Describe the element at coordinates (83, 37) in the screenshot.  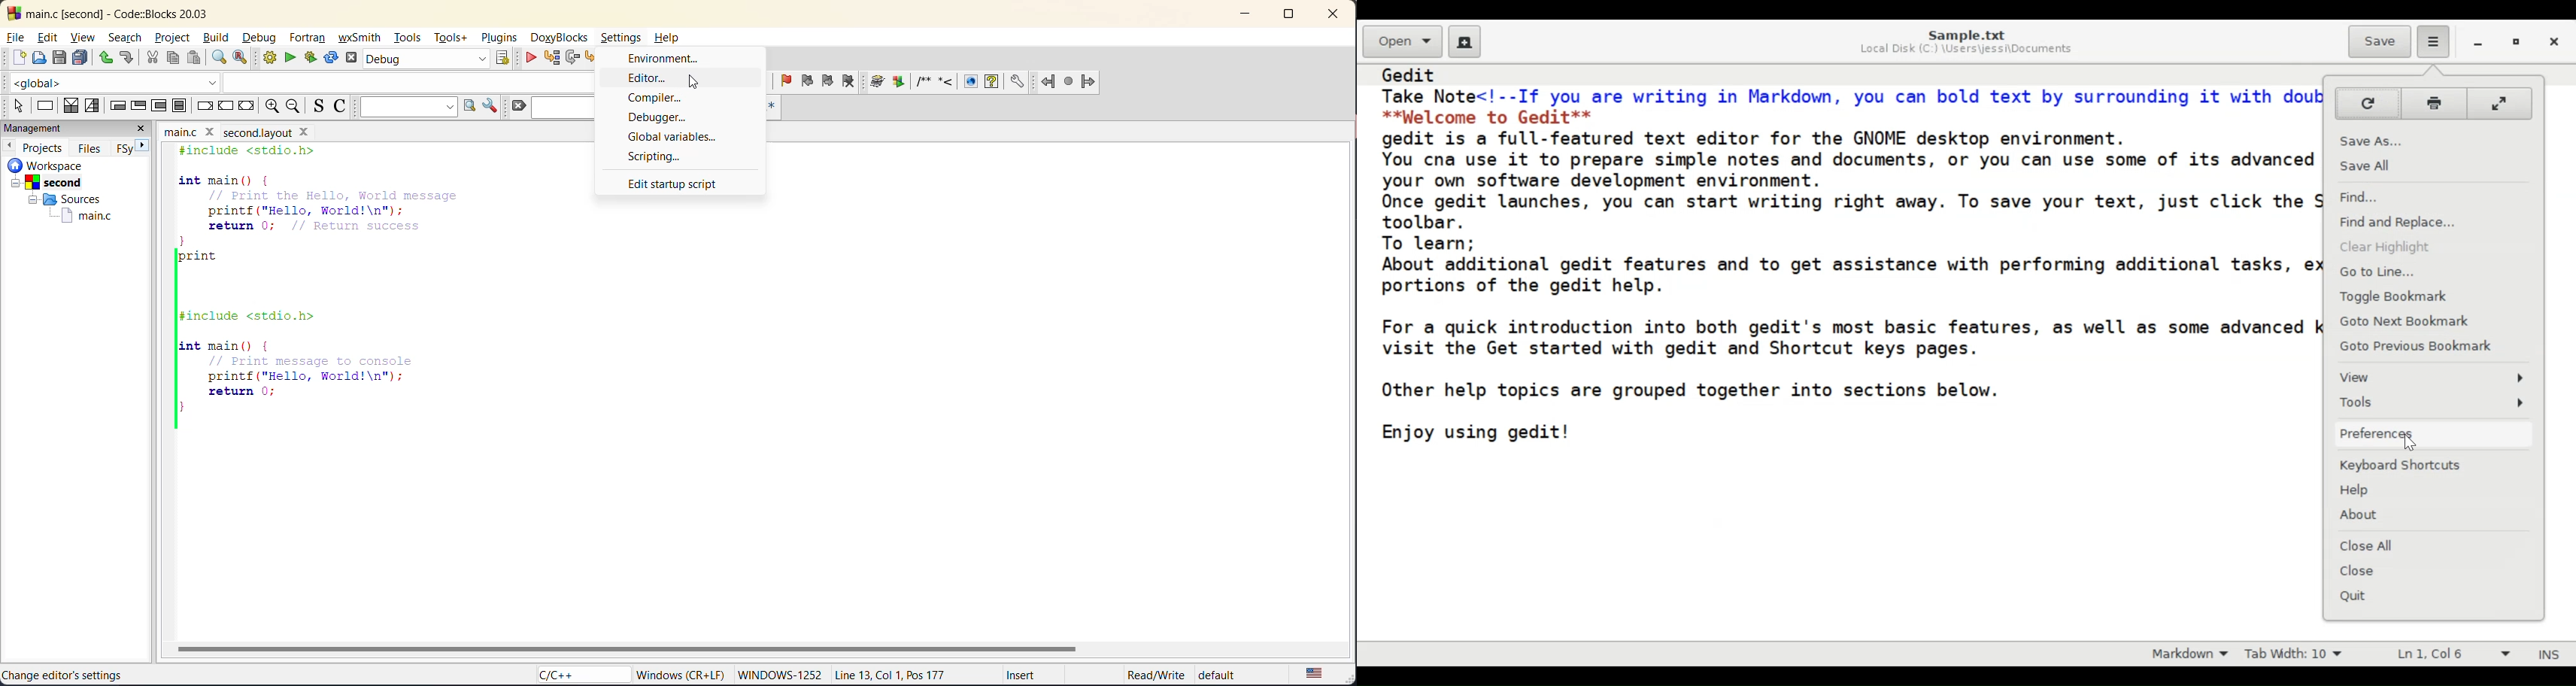
I see `view` at that location.